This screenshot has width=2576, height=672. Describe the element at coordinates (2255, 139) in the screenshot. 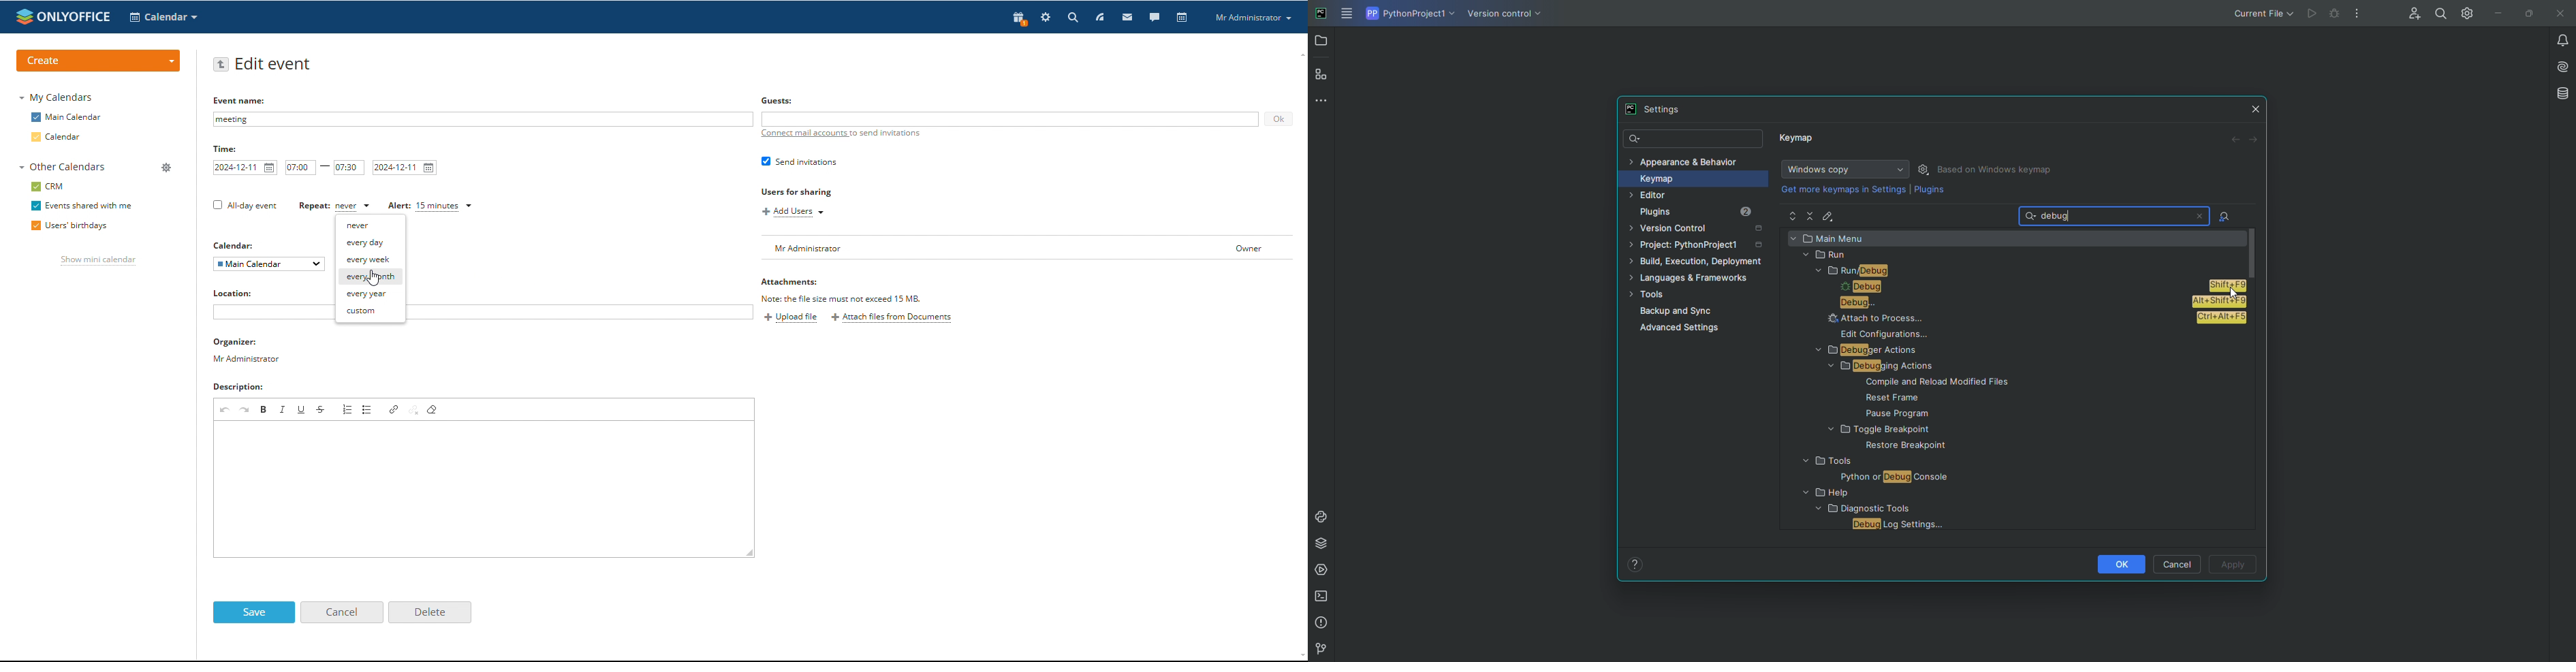

I see `Forward` at that location.